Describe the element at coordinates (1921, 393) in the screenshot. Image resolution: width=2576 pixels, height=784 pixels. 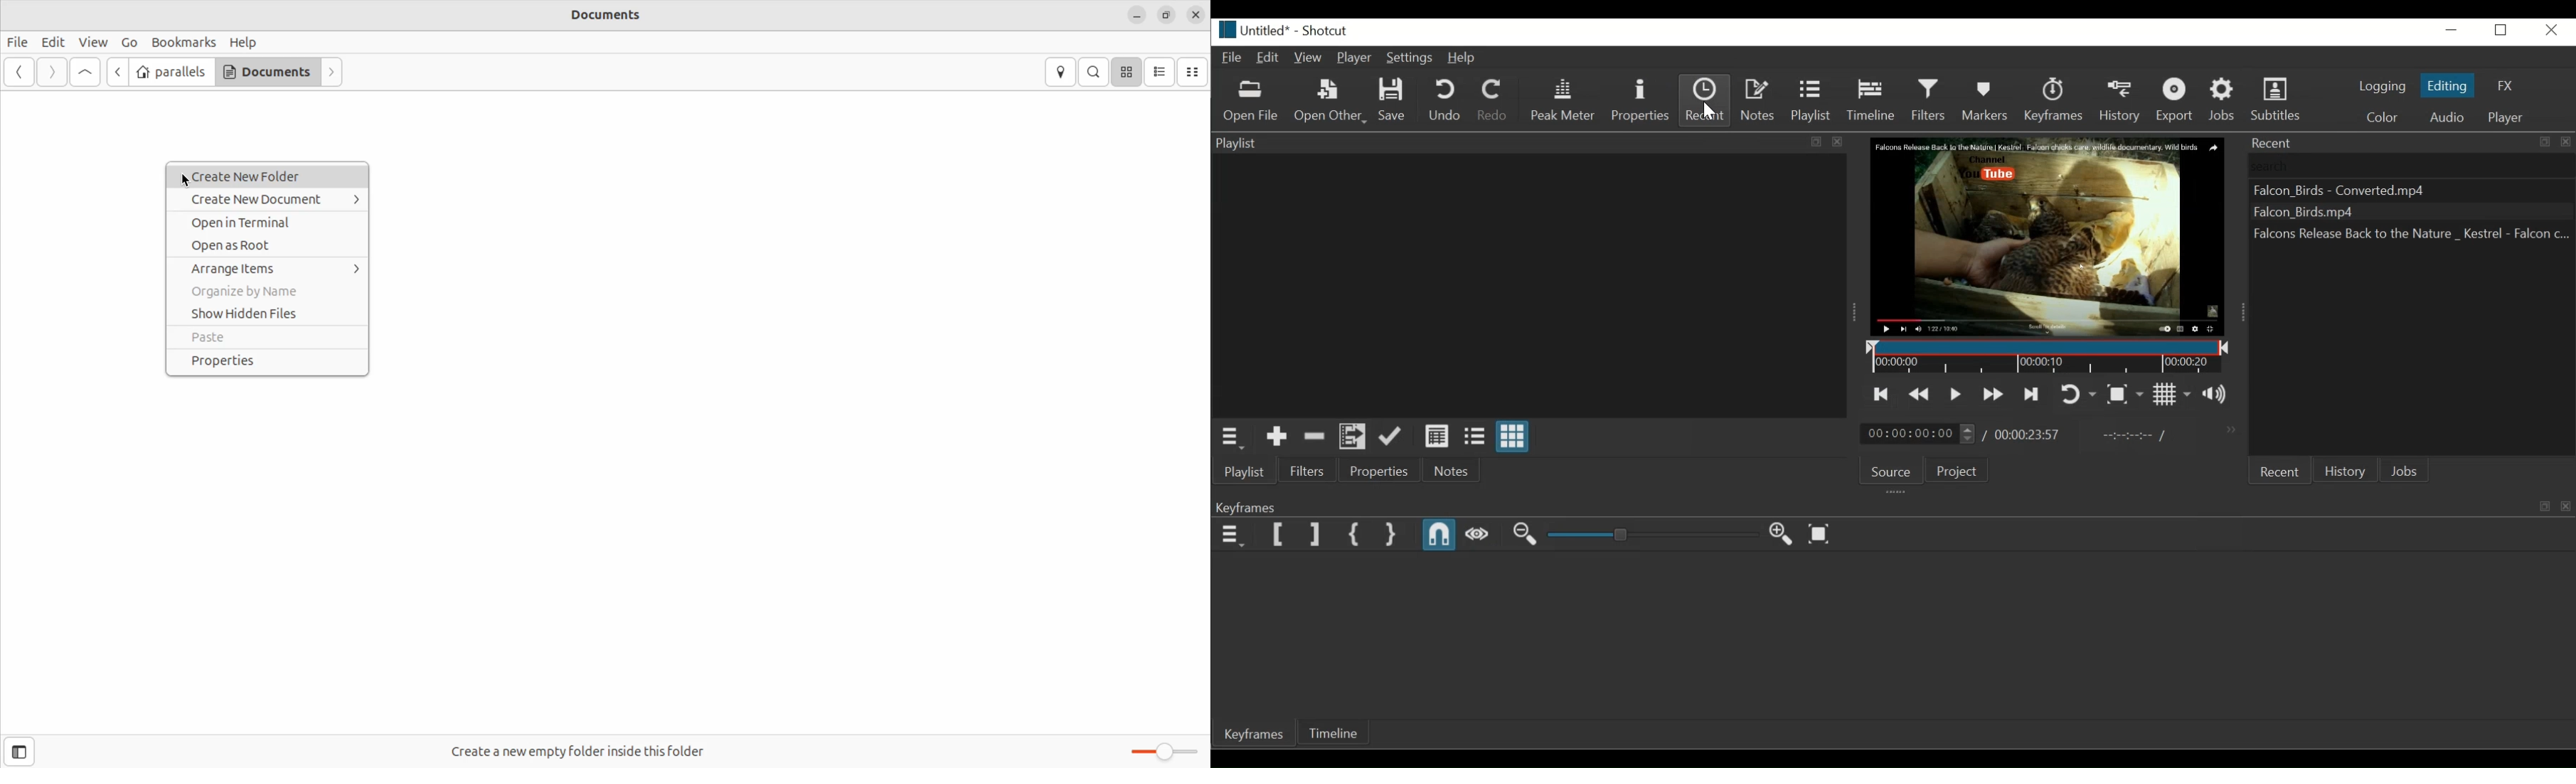
I see `Play quickly backward` at that location.